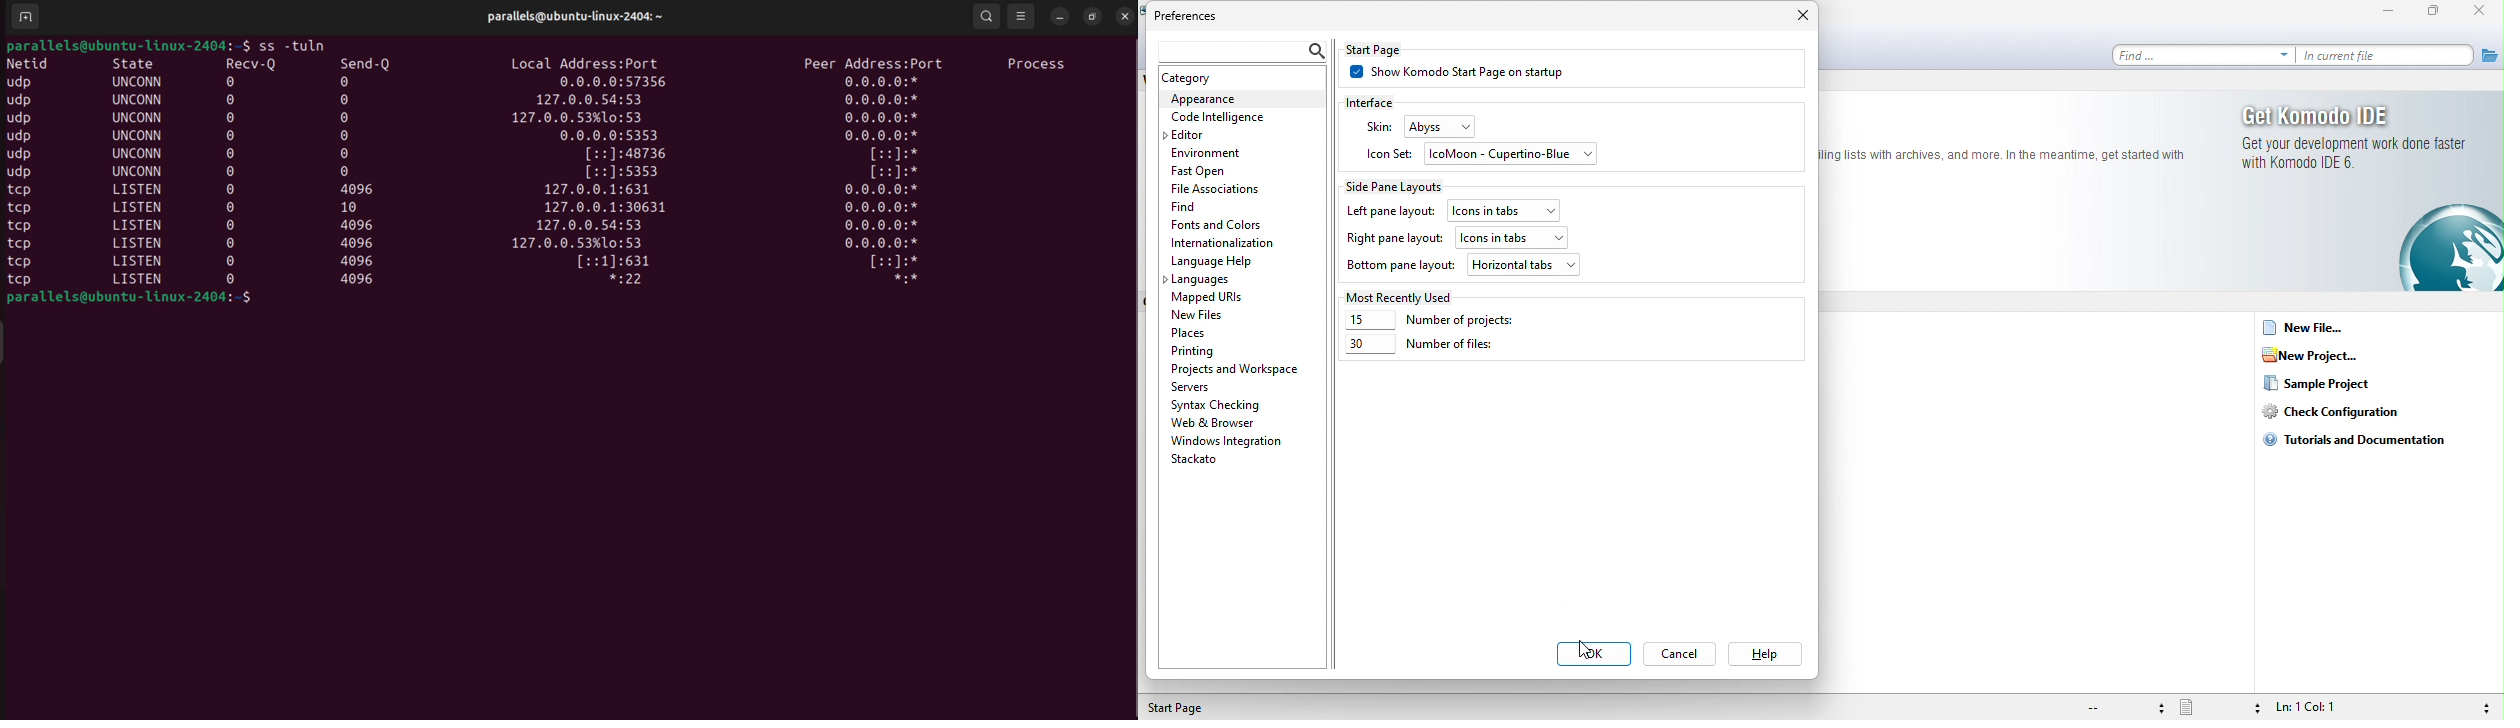  Describe the element at coordinates (1445, 321) in the screenshot. I see `number of projects` at that location.